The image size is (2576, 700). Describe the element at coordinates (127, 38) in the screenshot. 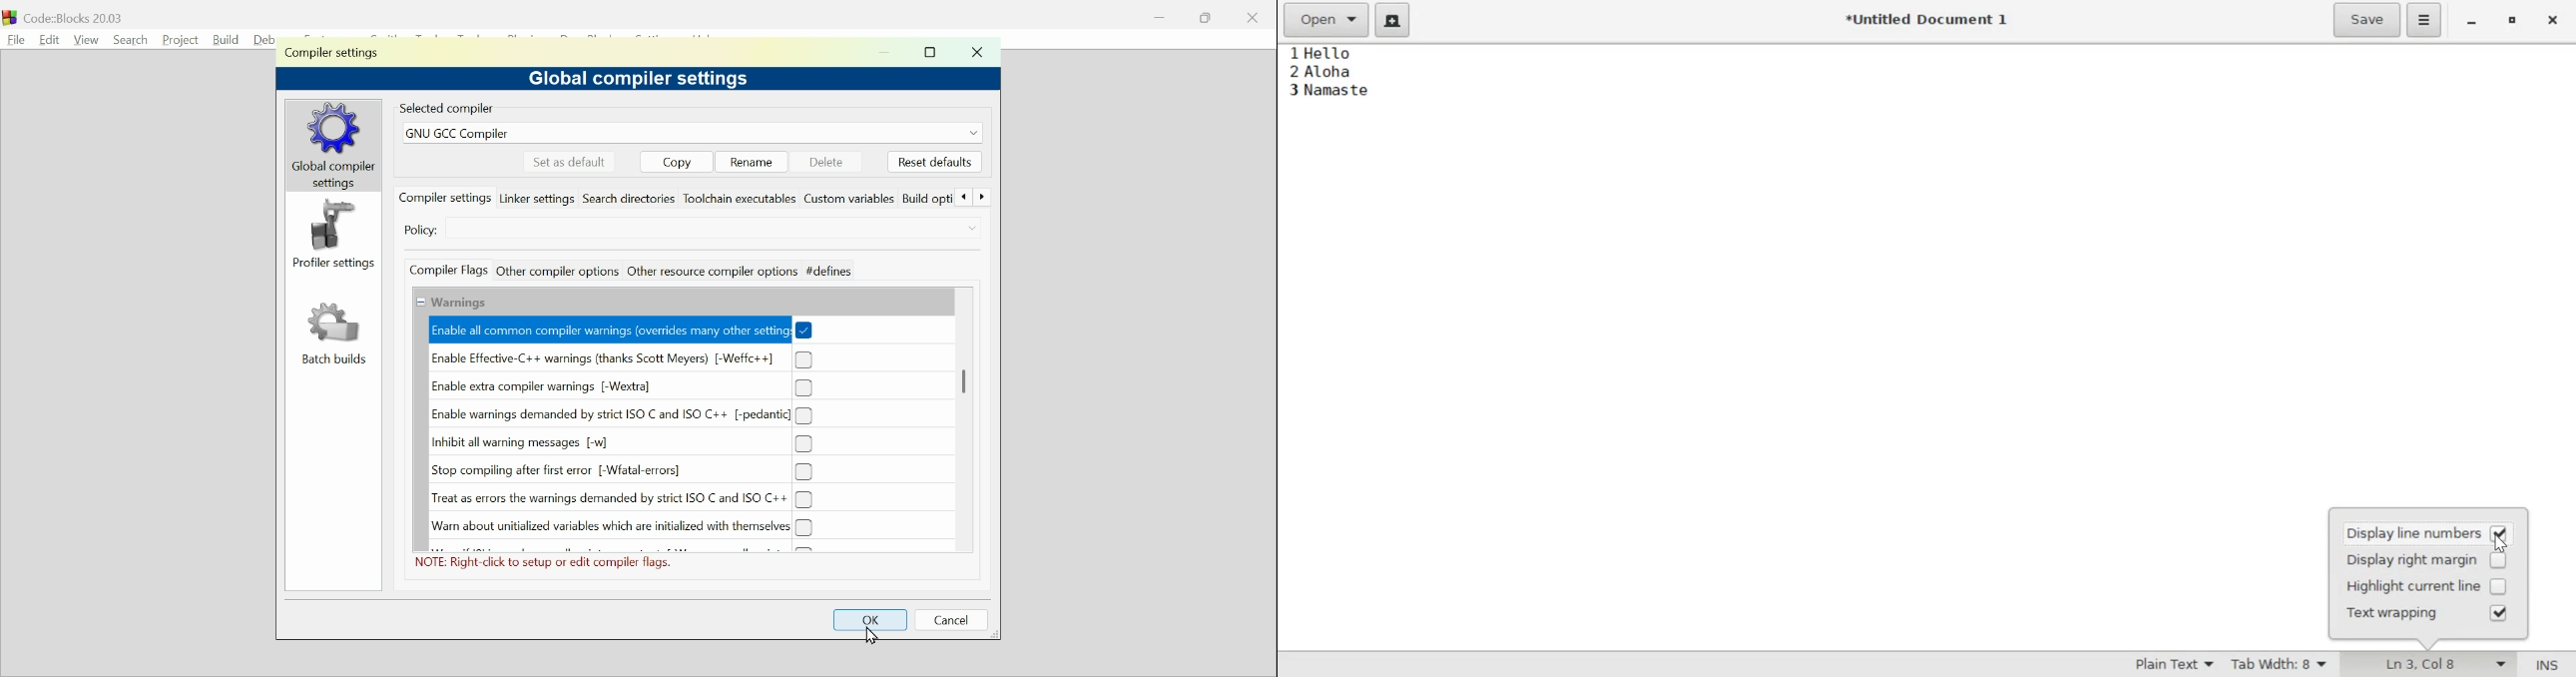

I see `Search` at that location.